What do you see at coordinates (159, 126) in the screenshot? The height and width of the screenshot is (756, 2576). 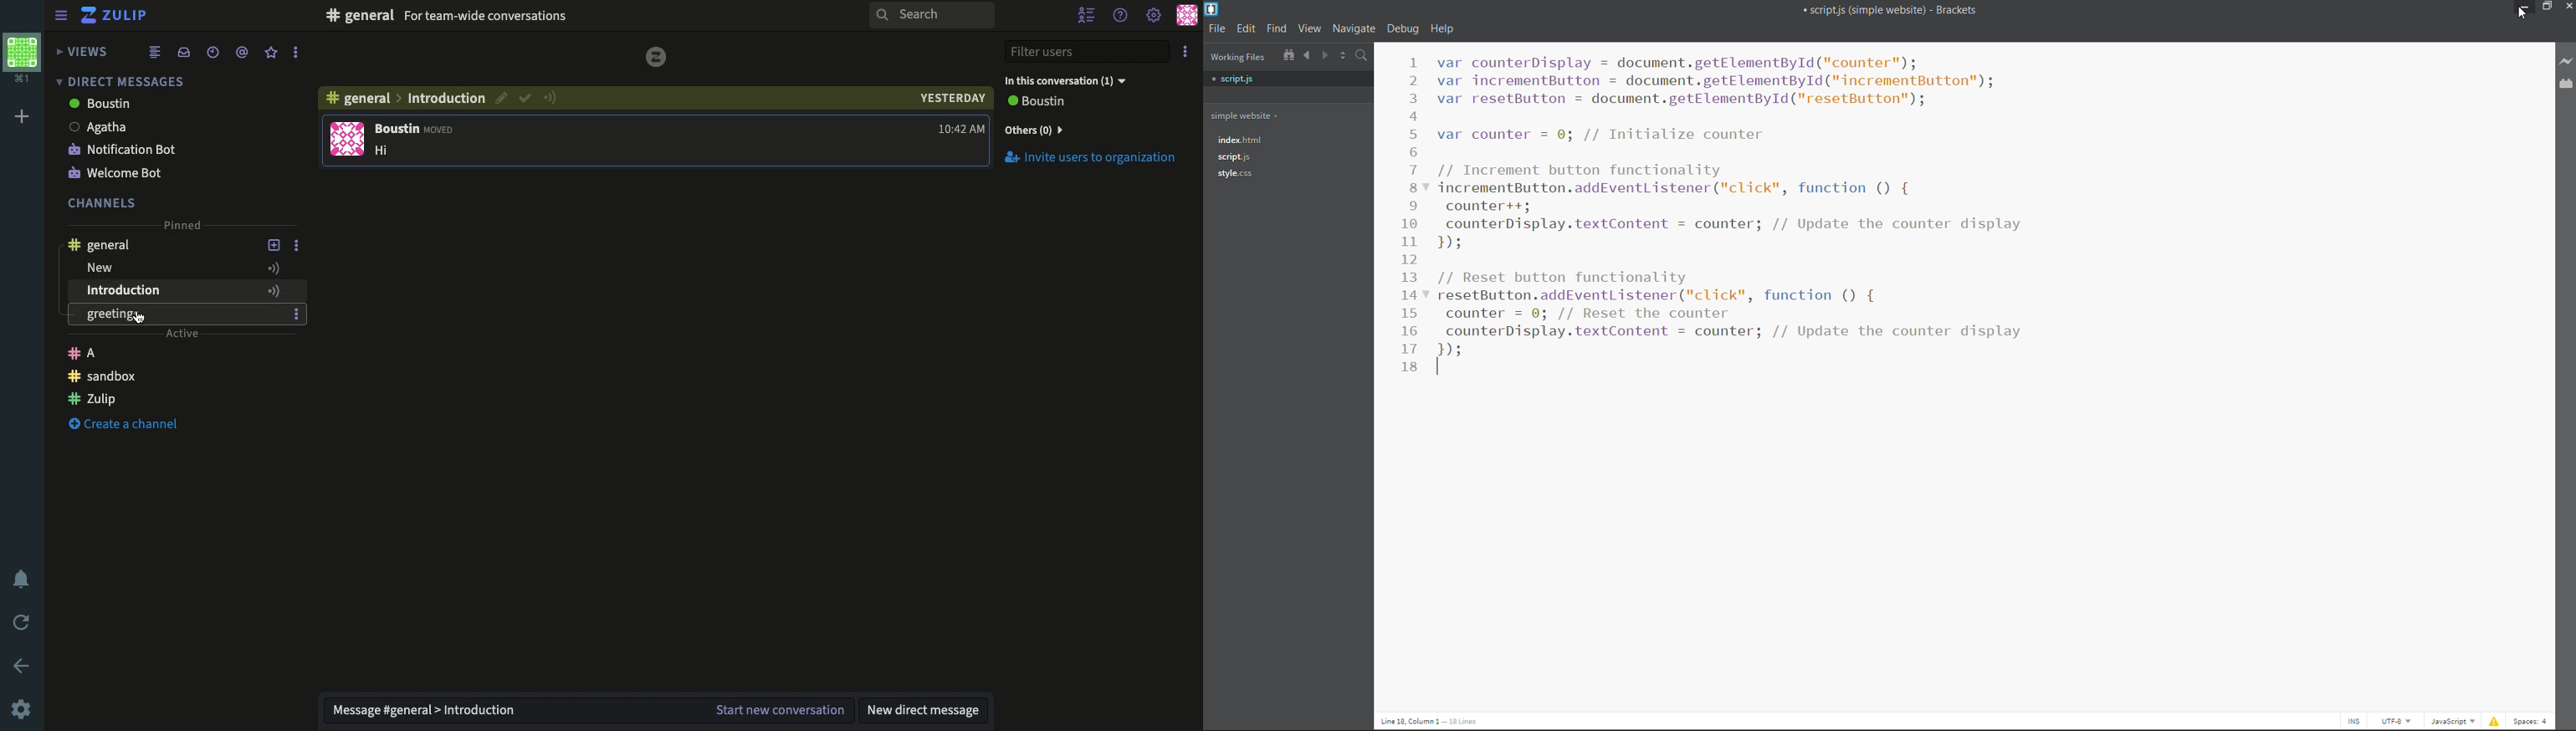 I see `Agatha` at bounding box center [159, 126].